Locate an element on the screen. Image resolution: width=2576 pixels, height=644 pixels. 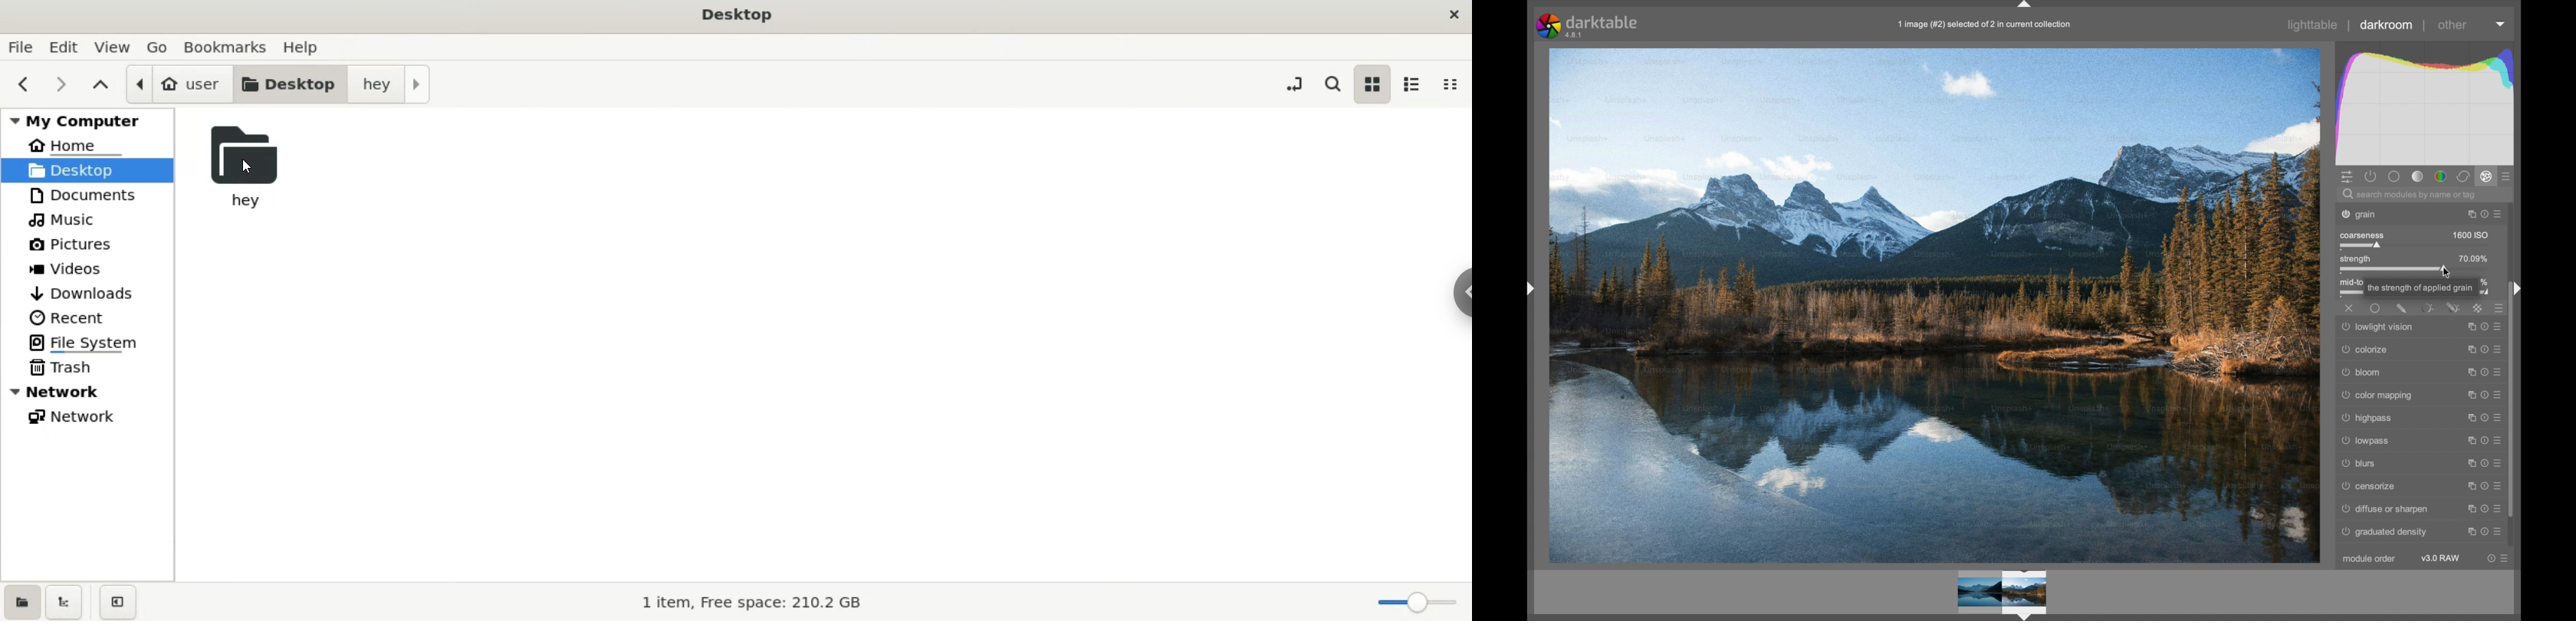
instance is located at coordinates (2468, 372).